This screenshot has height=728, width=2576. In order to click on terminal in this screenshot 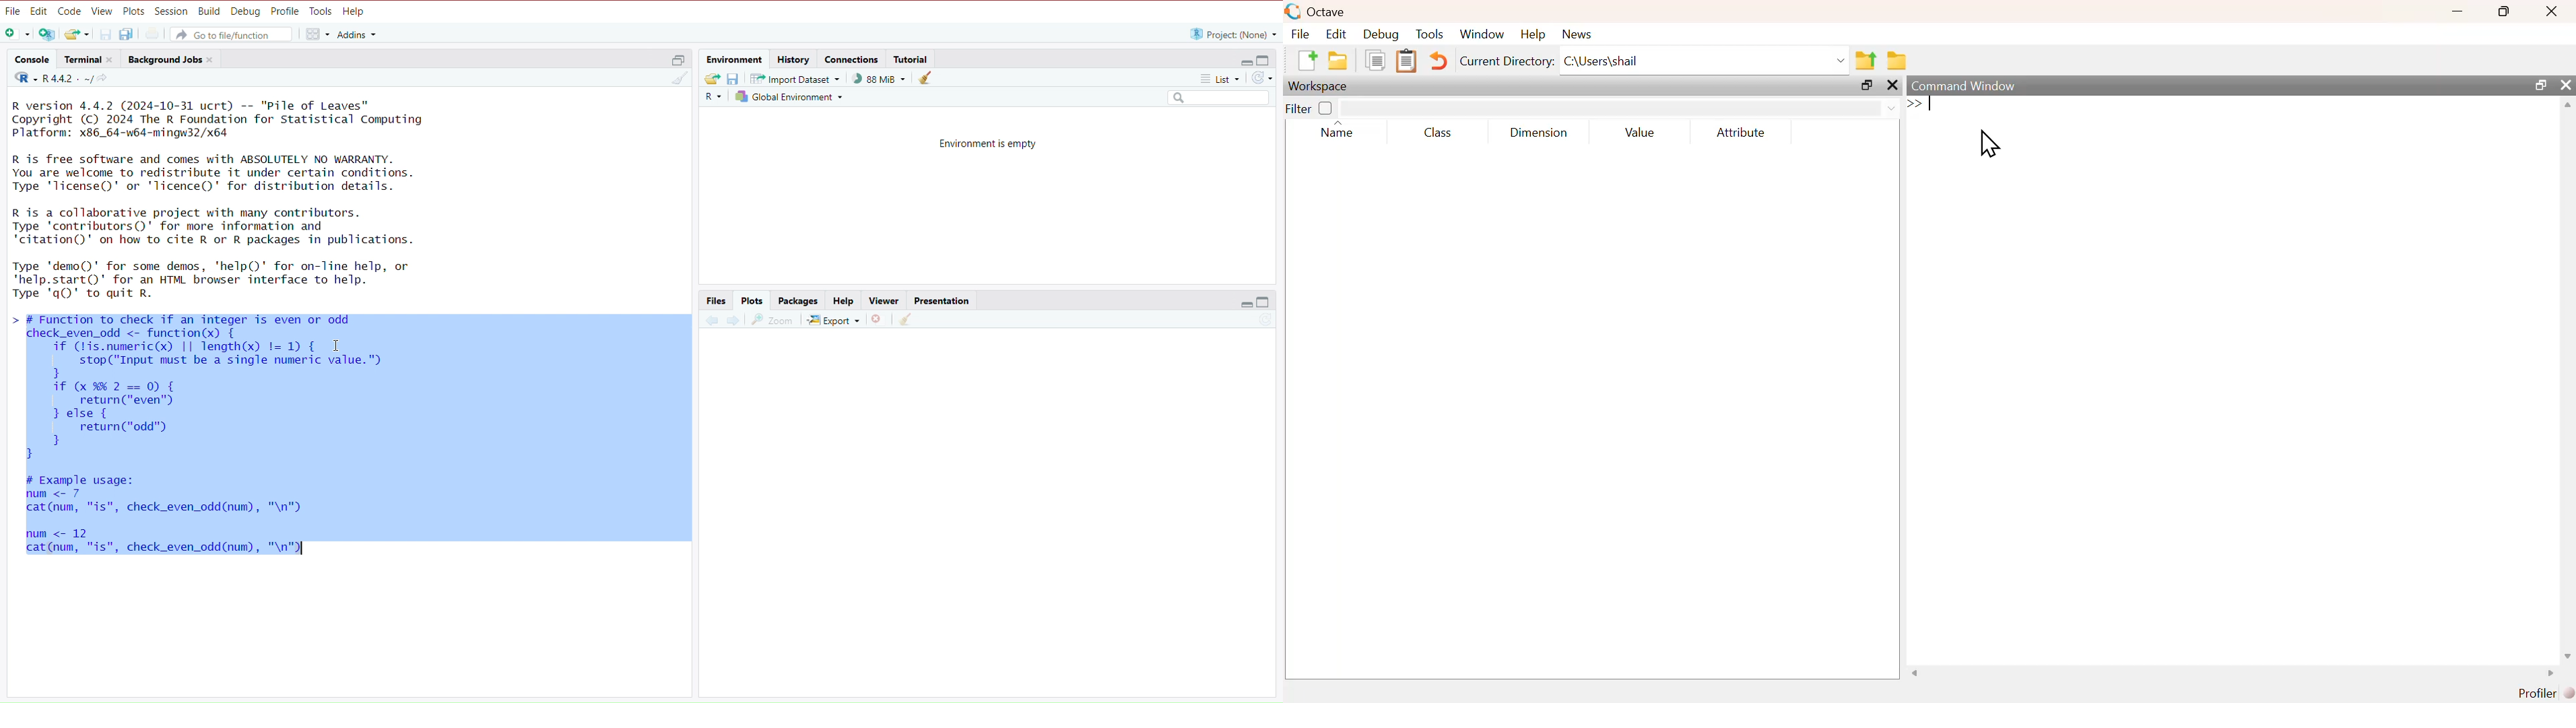, I will do `click(92, 60)`.